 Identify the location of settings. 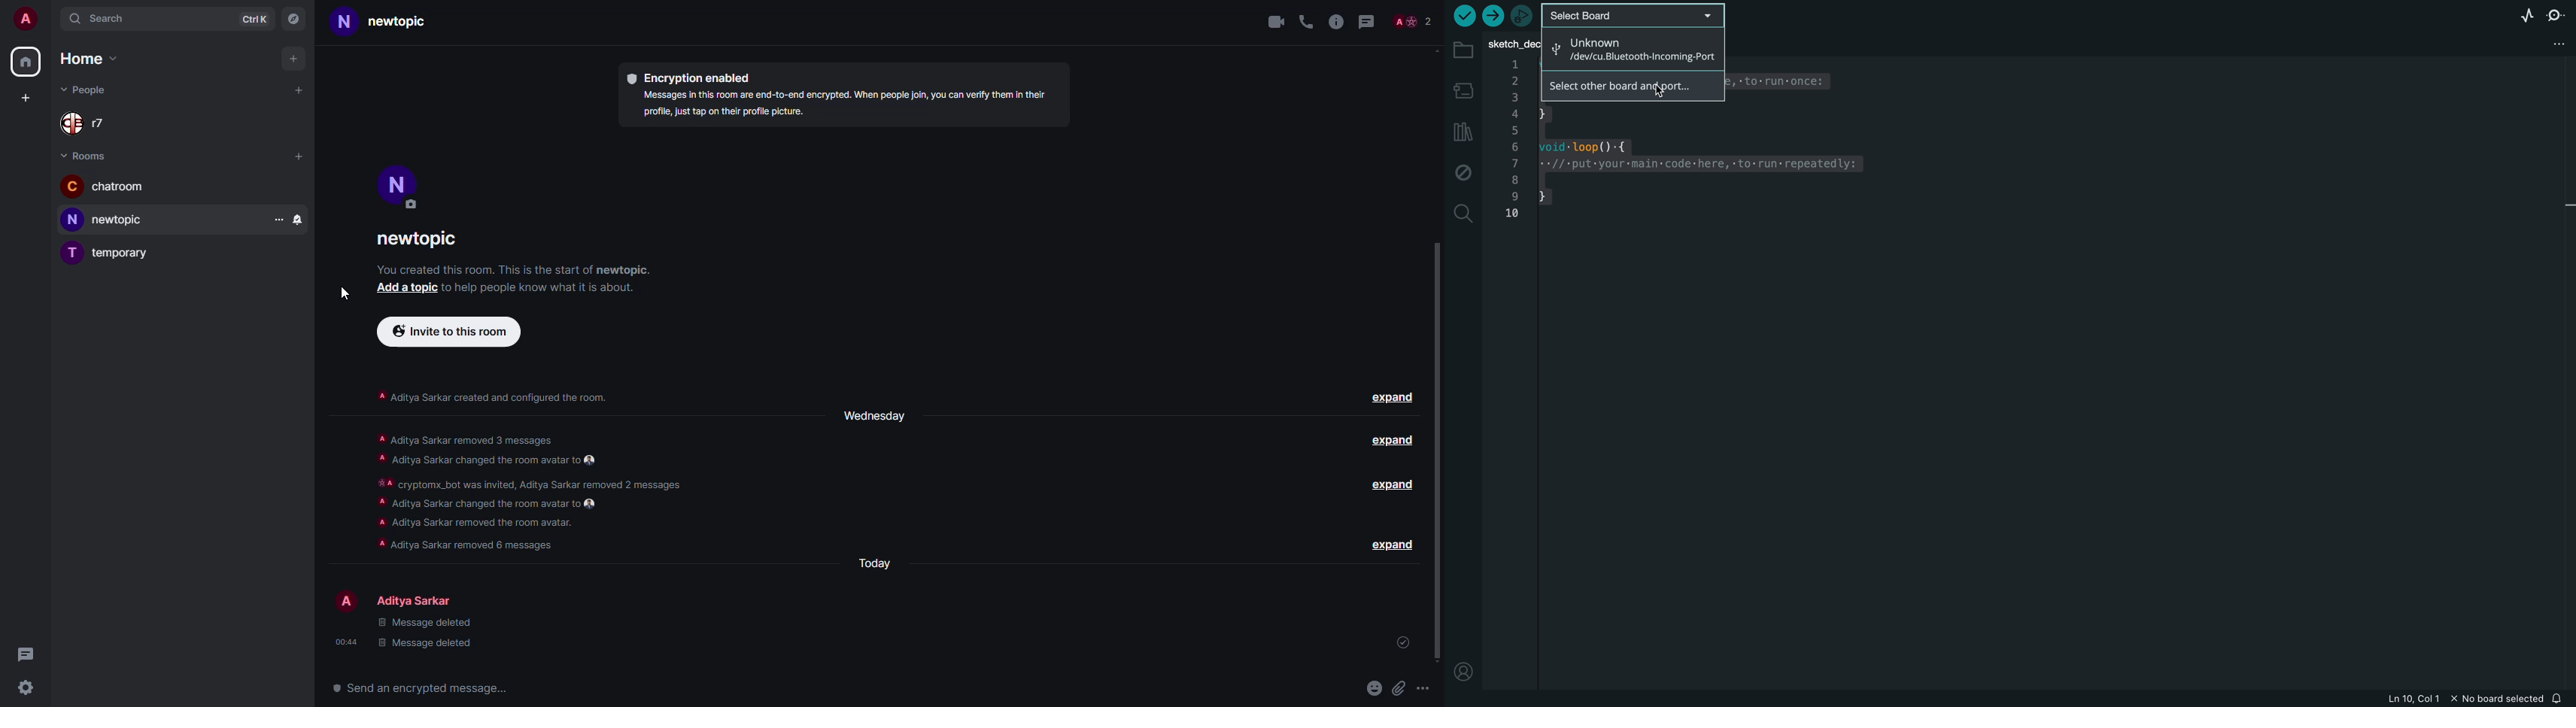
(27, 686).